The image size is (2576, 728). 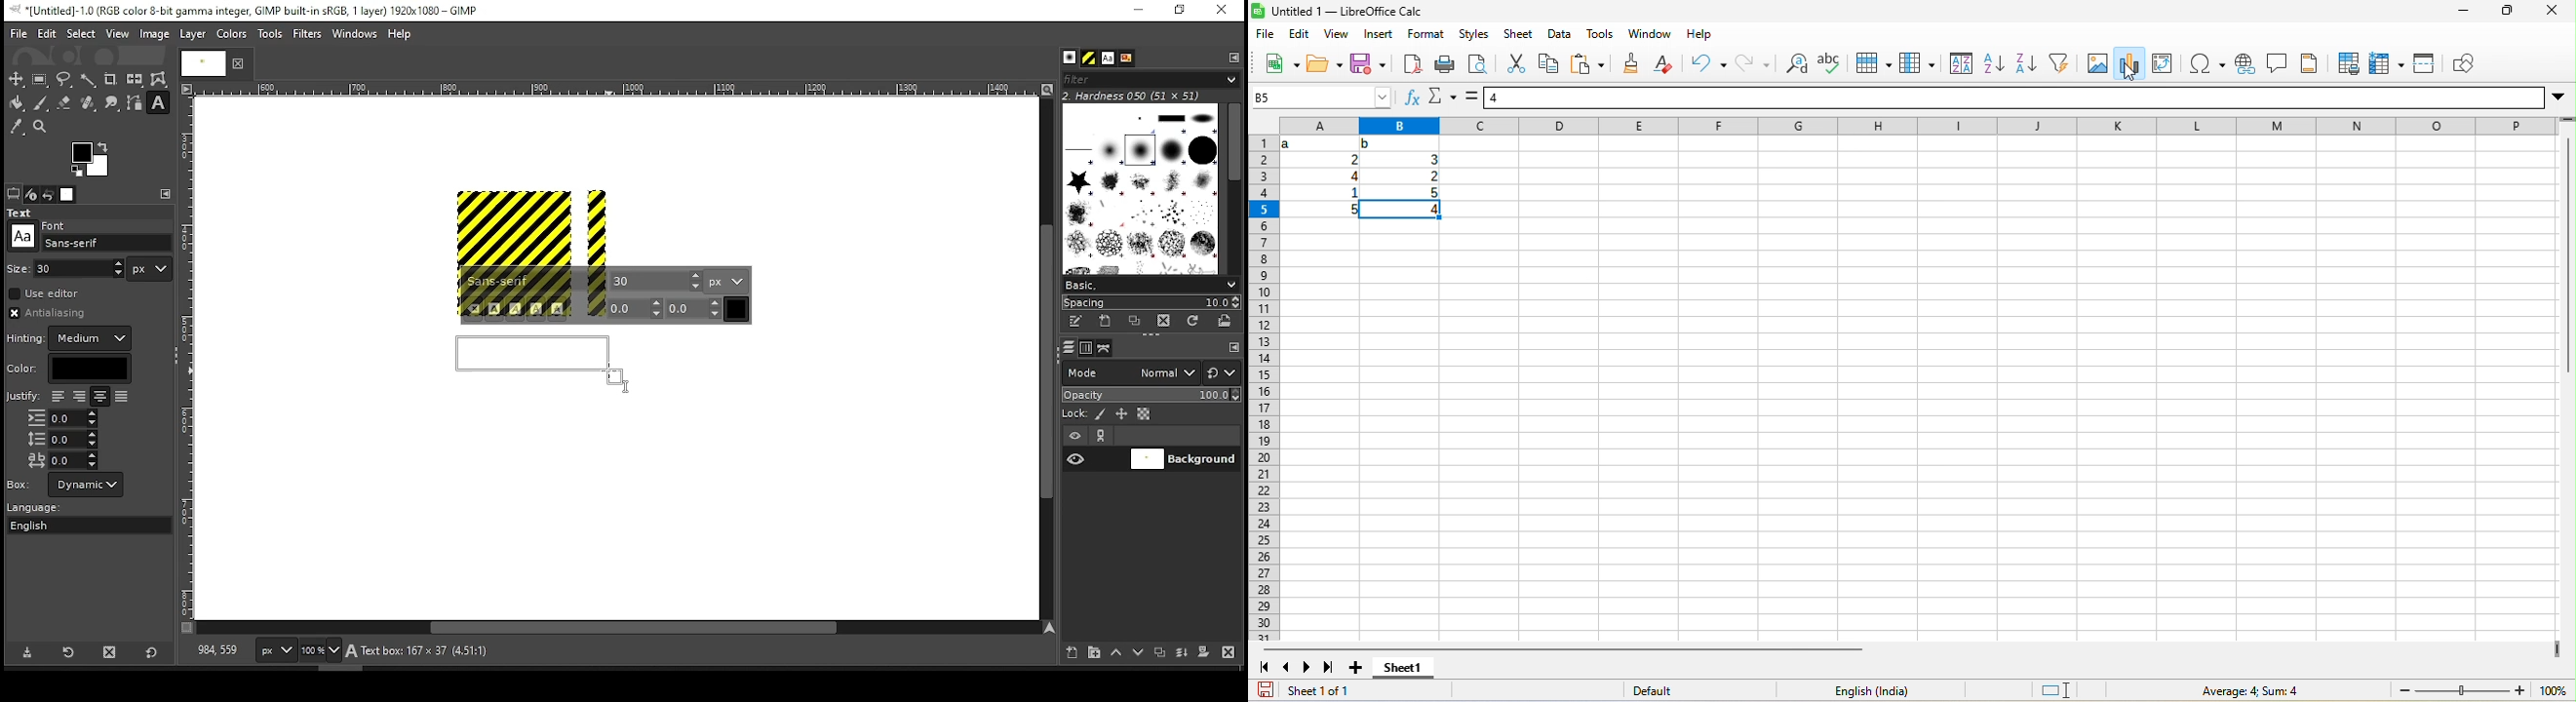 What do you see at coordinates (1076, 458) in the screenshot?
I see `layer visibility on/off` at bounding box center [1076, 458].